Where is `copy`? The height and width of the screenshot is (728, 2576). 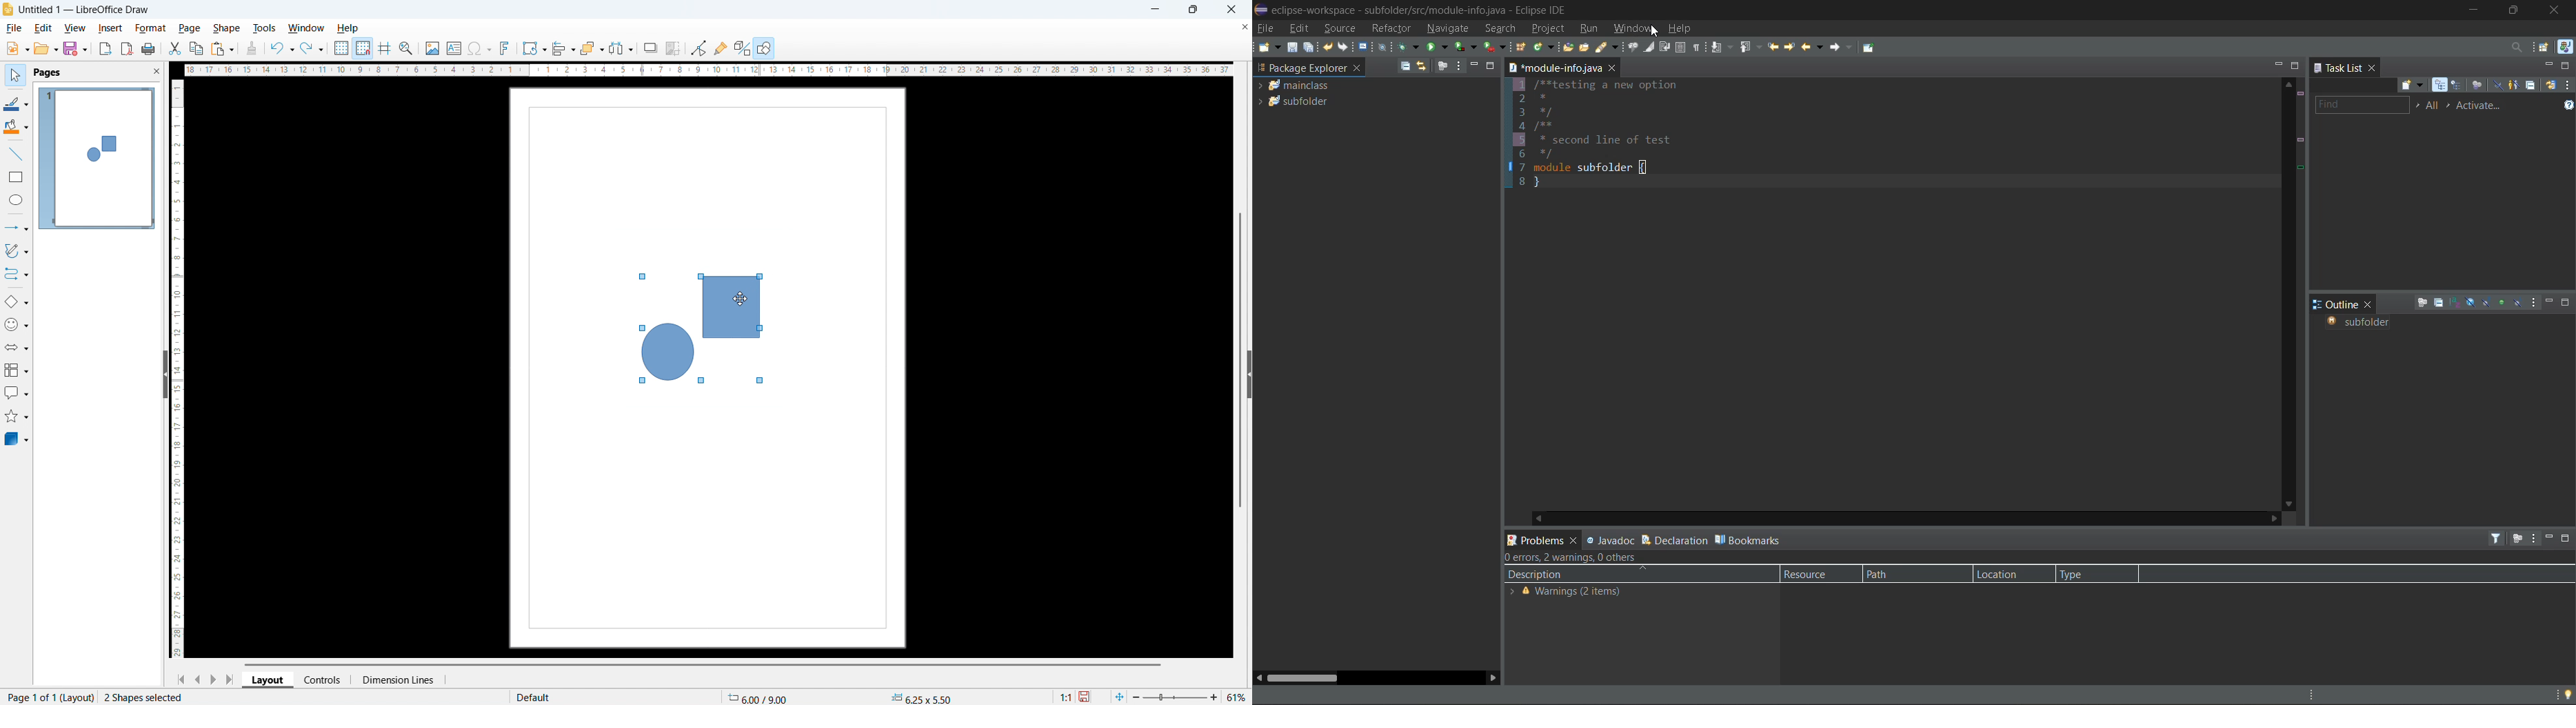
copy is located at coordinates (197, 48).